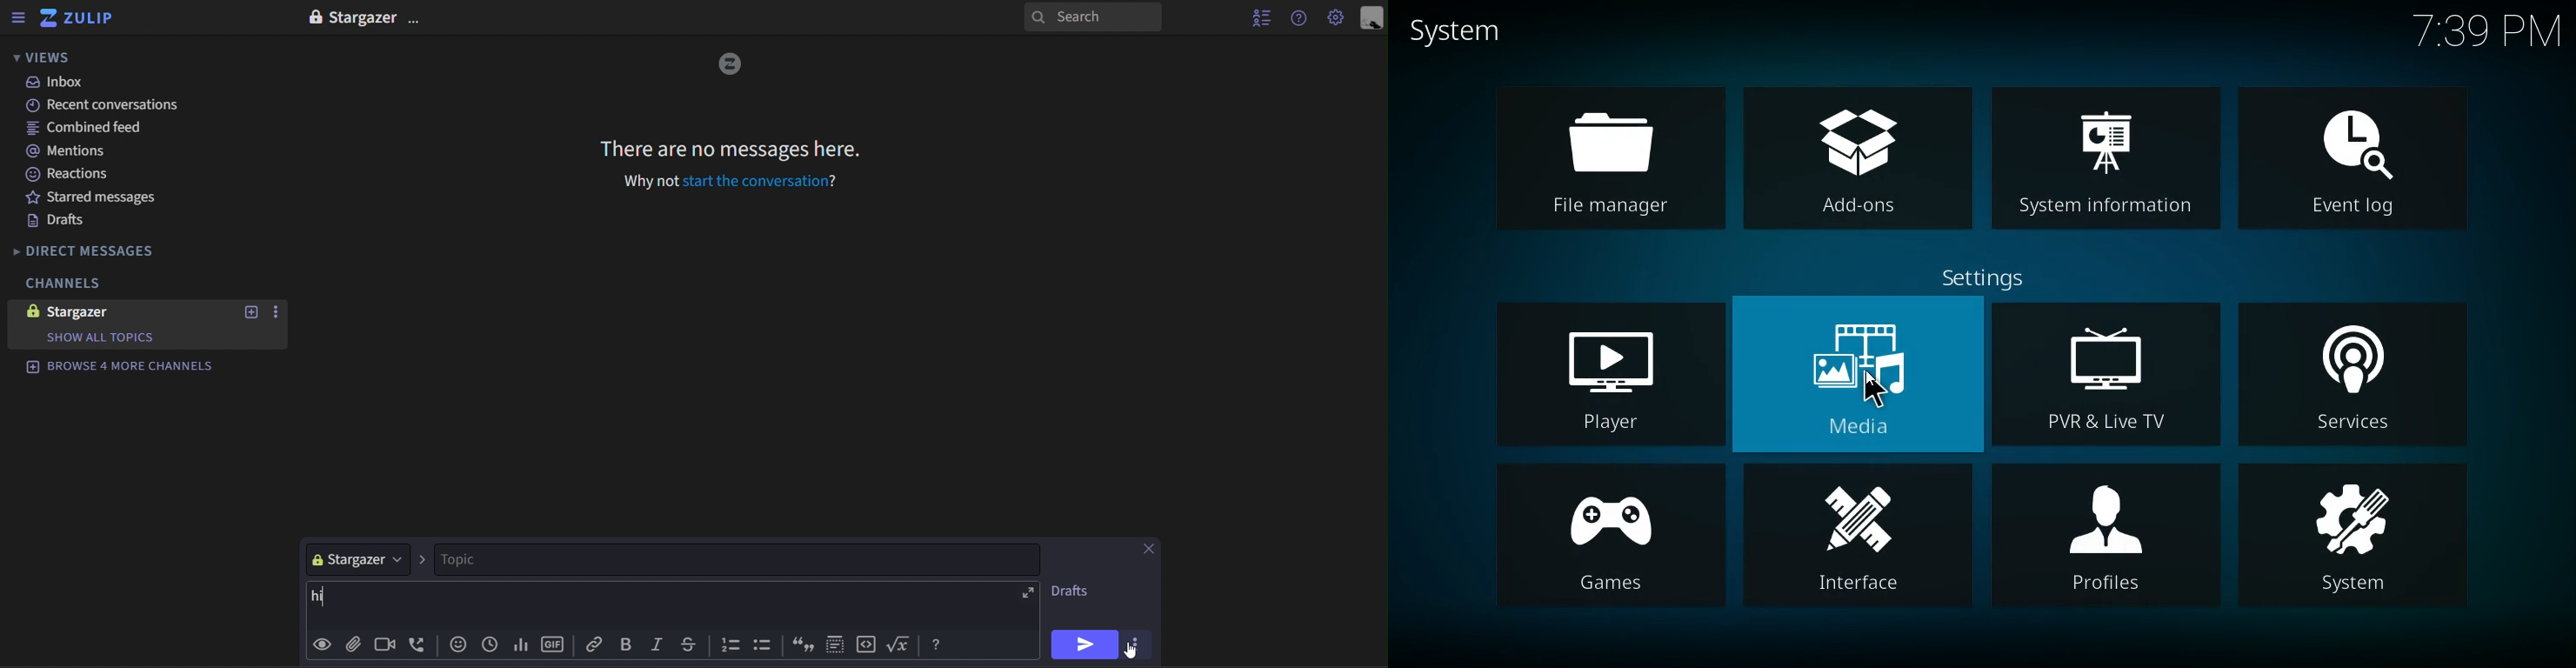  I want to click on event log, so click(2359, 155).